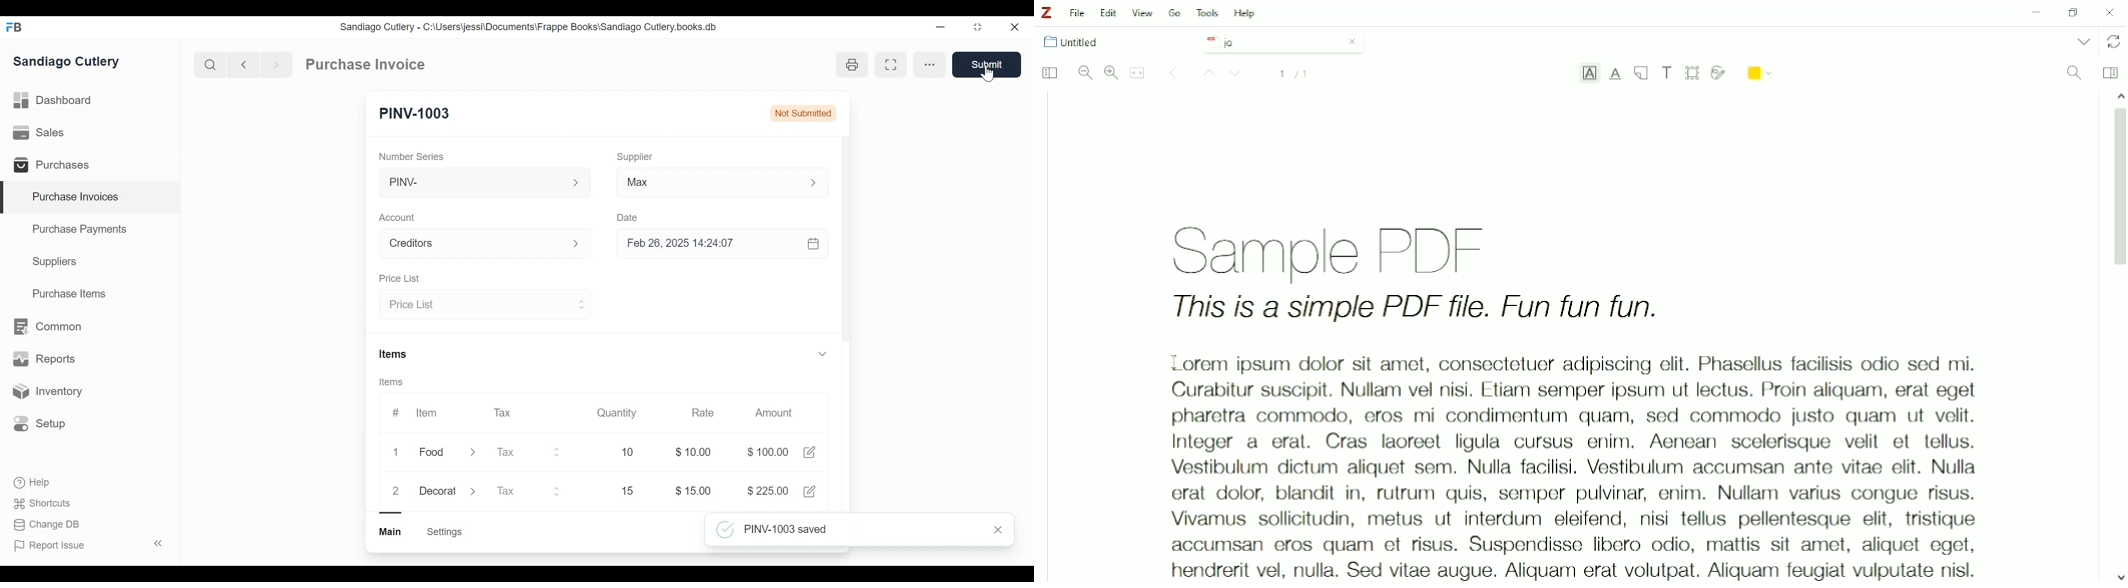 The height and width of the screenshot is (588, 2128). Describe the element at coordinates (529, 27) in the screenshot. I see `Sandiago Cutlery - C:\Users\jessi\Documents\Frappe Books\Sandiago Cutlery.books.db` at that location.